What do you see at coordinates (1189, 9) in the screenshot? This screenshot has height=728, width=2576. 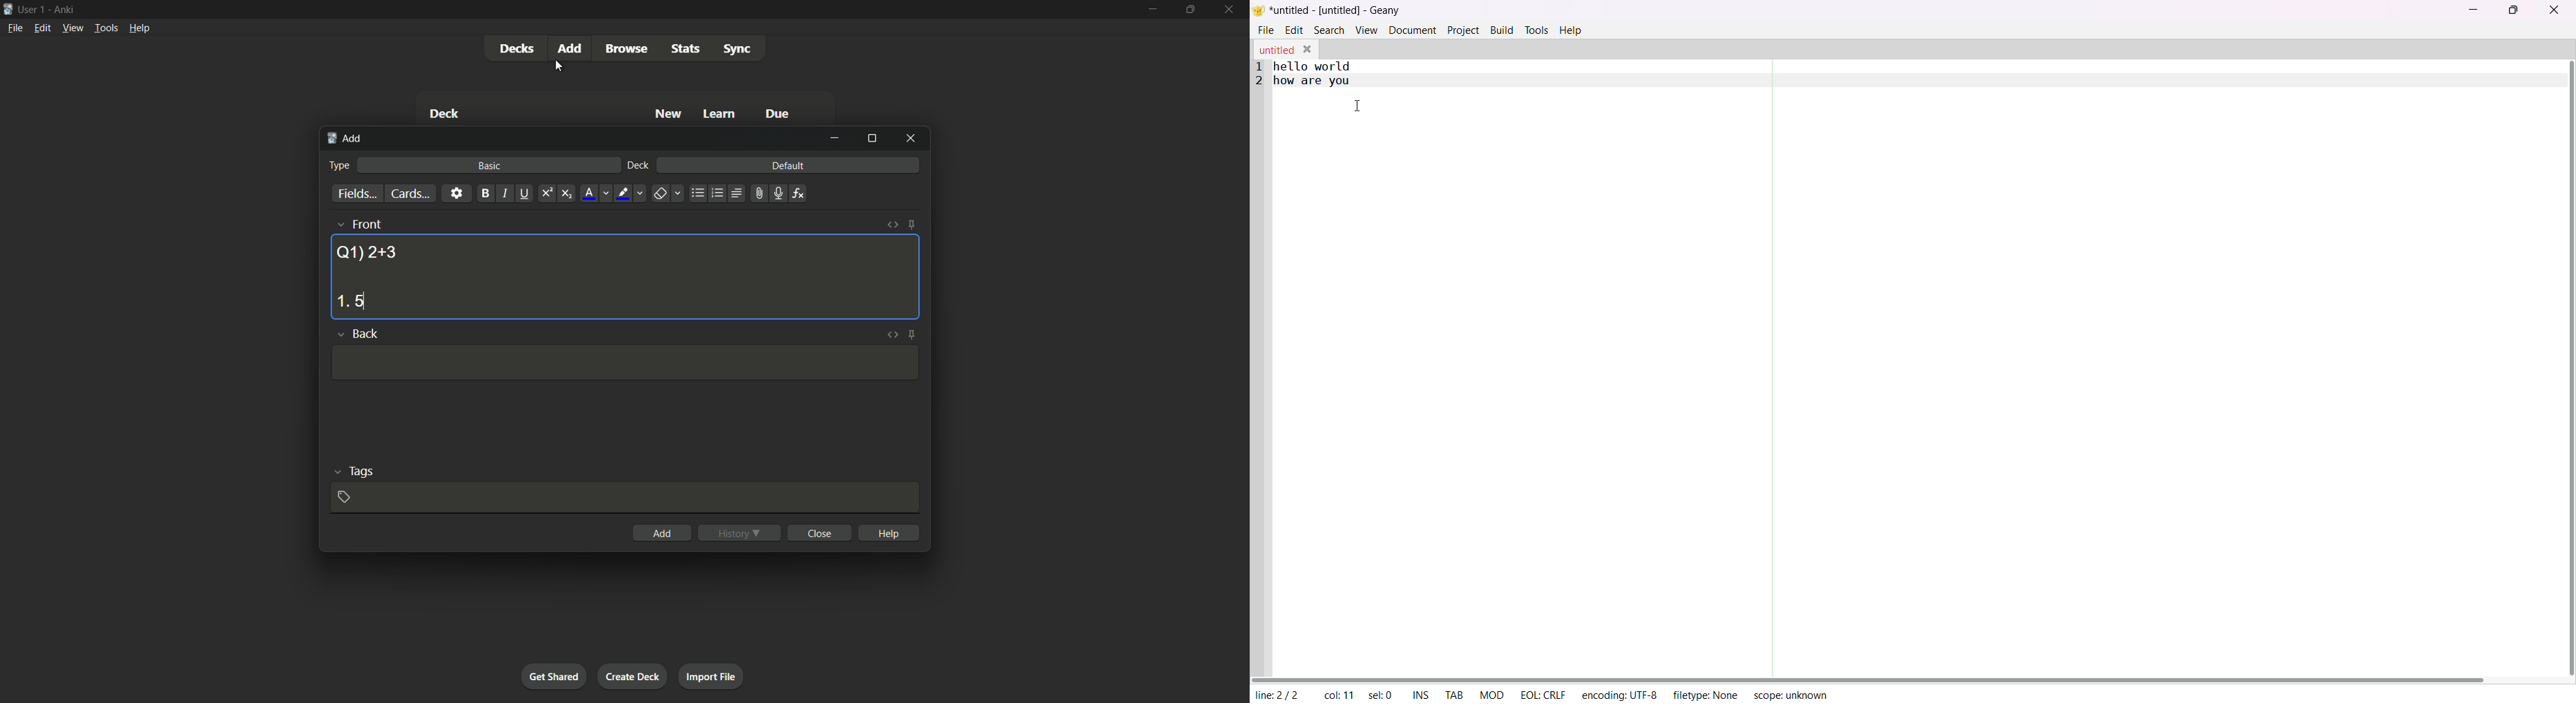 I see `maximize` at bounding box center [1189, 9].